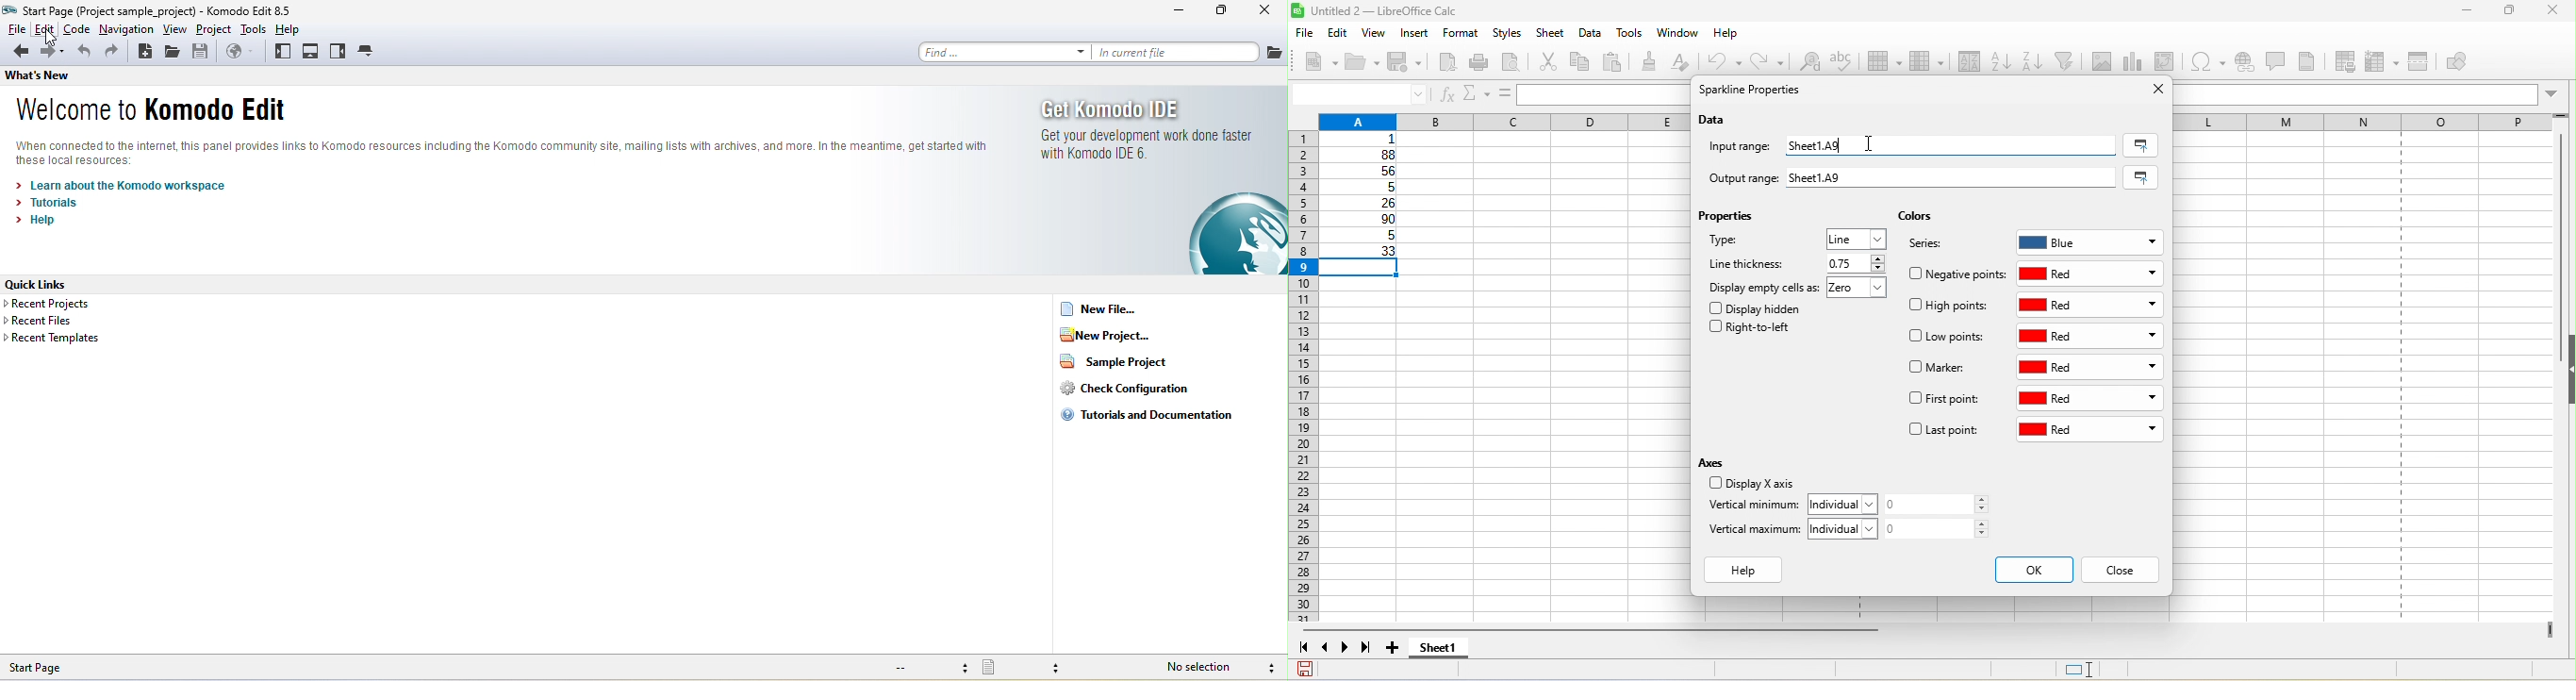  Describe the element at coordinates (281, 53) in the screenshot. I see `left pane` at that location.